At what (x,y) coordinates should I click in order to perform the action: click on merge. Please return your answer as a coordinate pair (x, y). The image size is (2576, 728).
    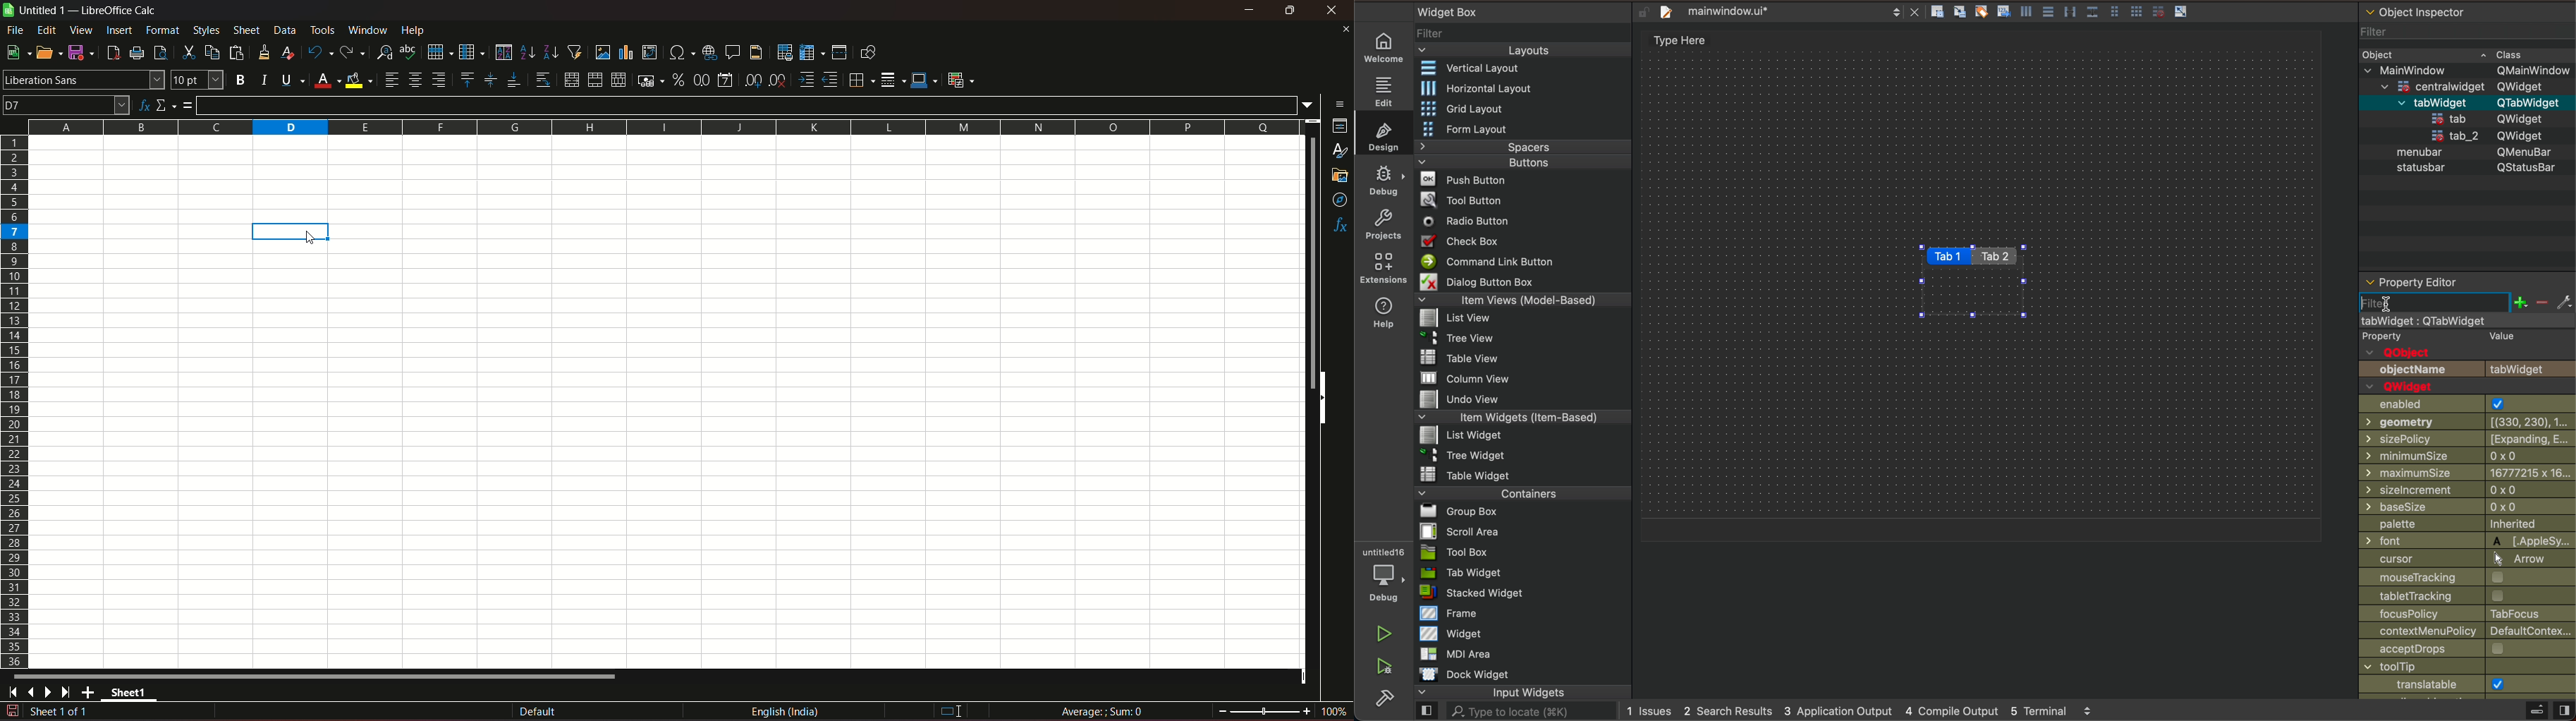
    Looking at the image, I should click on (594, 80).